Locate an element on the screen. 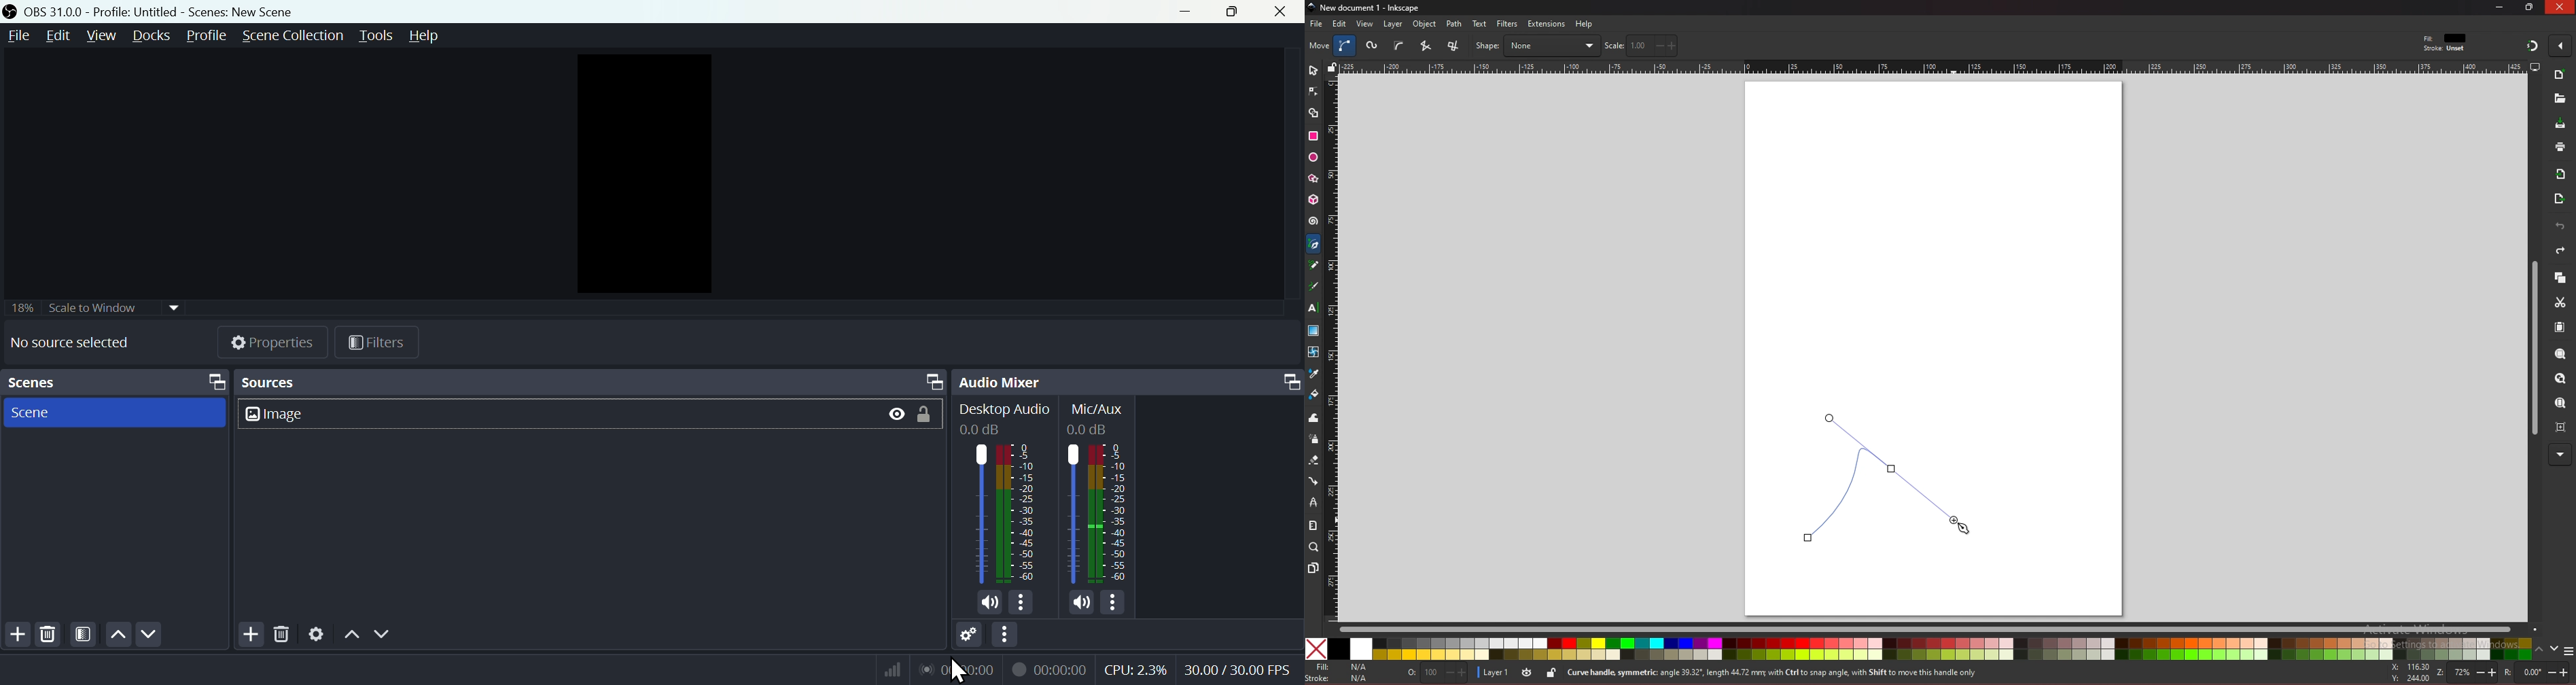 This screenshot has width=2576, height=700. rotate is located at coordinates (2539, 672).